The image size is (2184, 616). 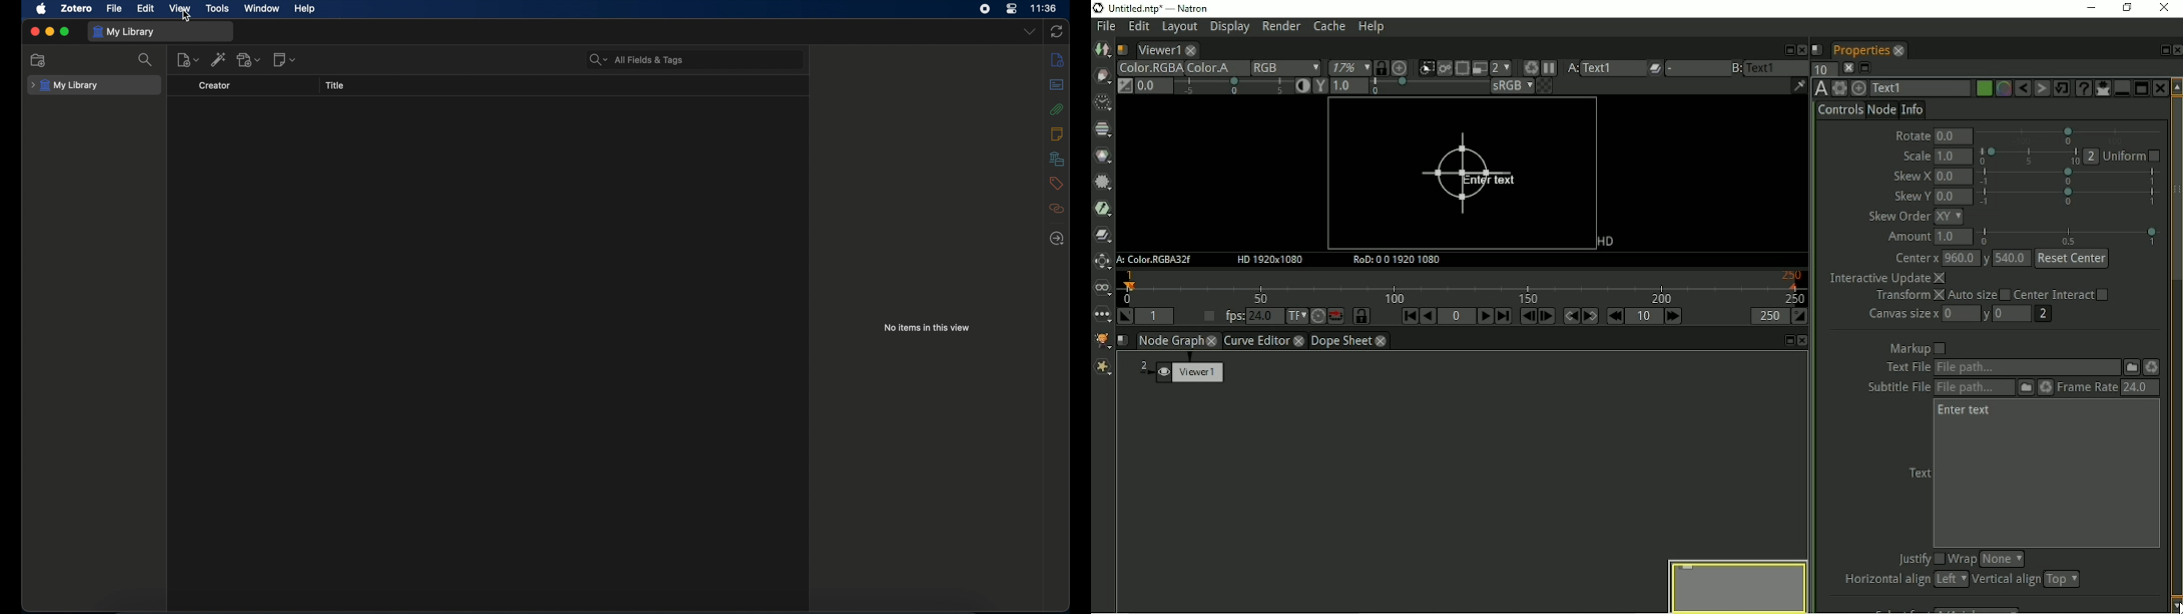 I want to click on edit, so click(x=147, y=9).